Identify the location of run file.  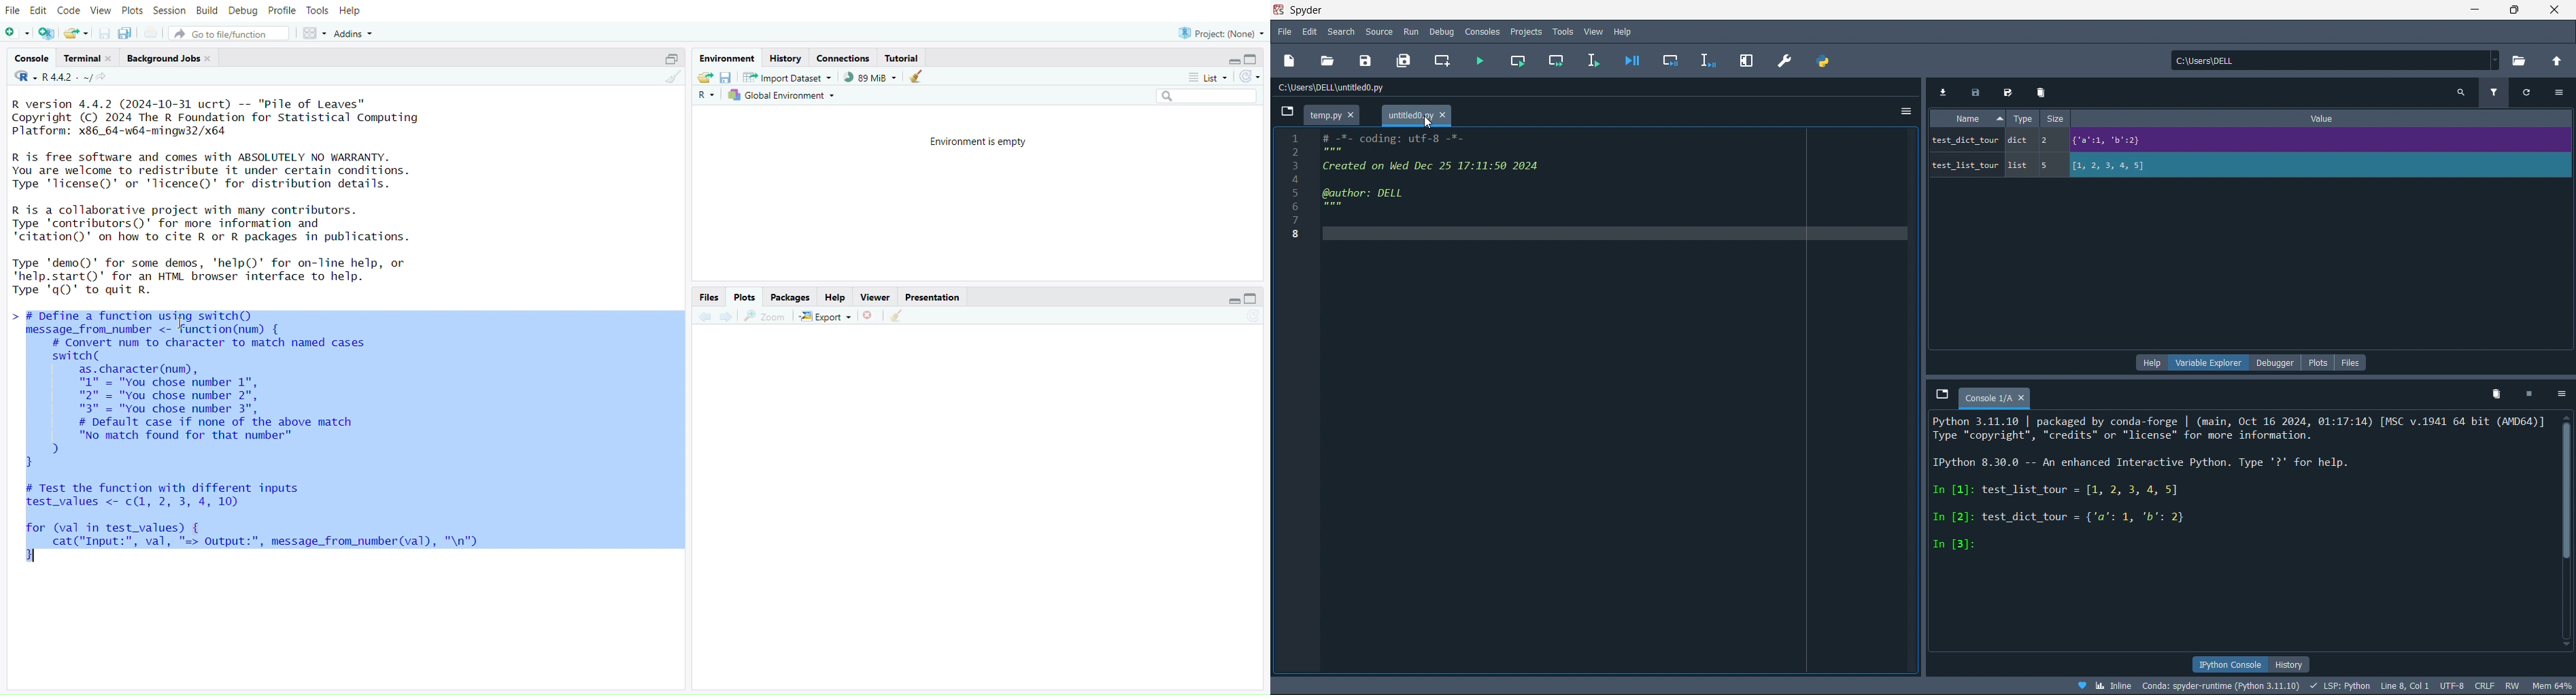
(1478, 58).